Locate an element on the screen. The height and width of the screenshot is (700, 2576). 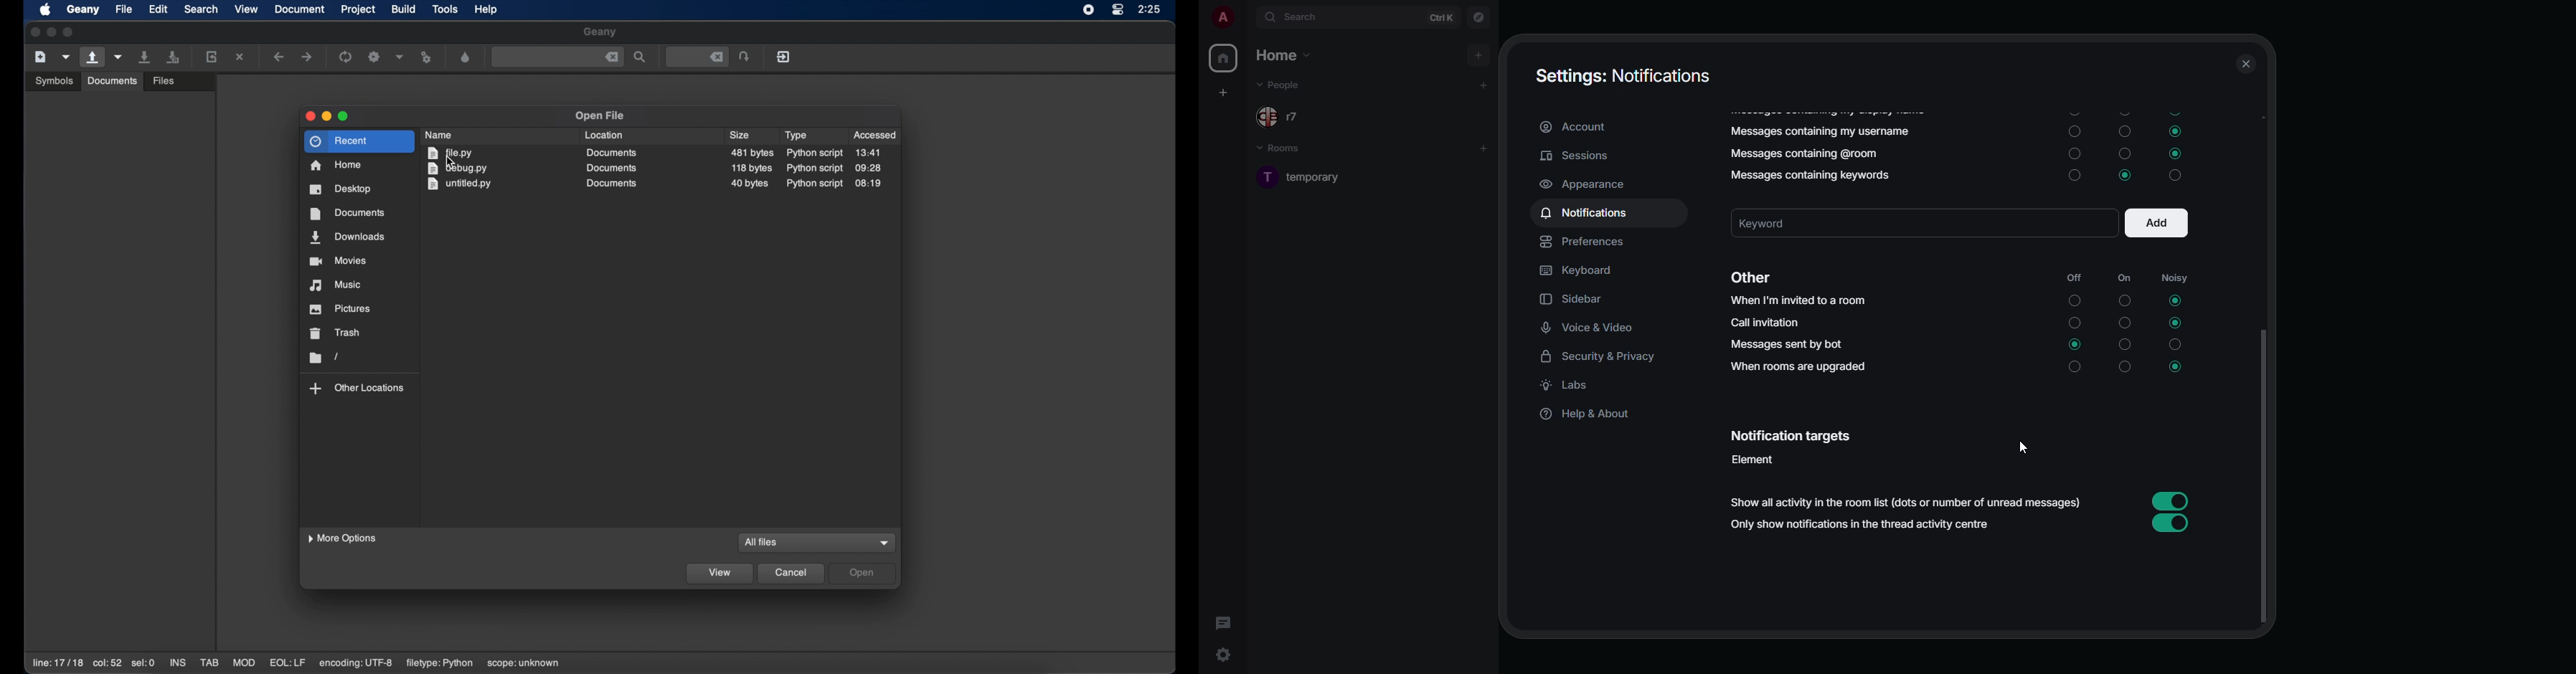
security & privacy is located at coordinates (1605, 356).